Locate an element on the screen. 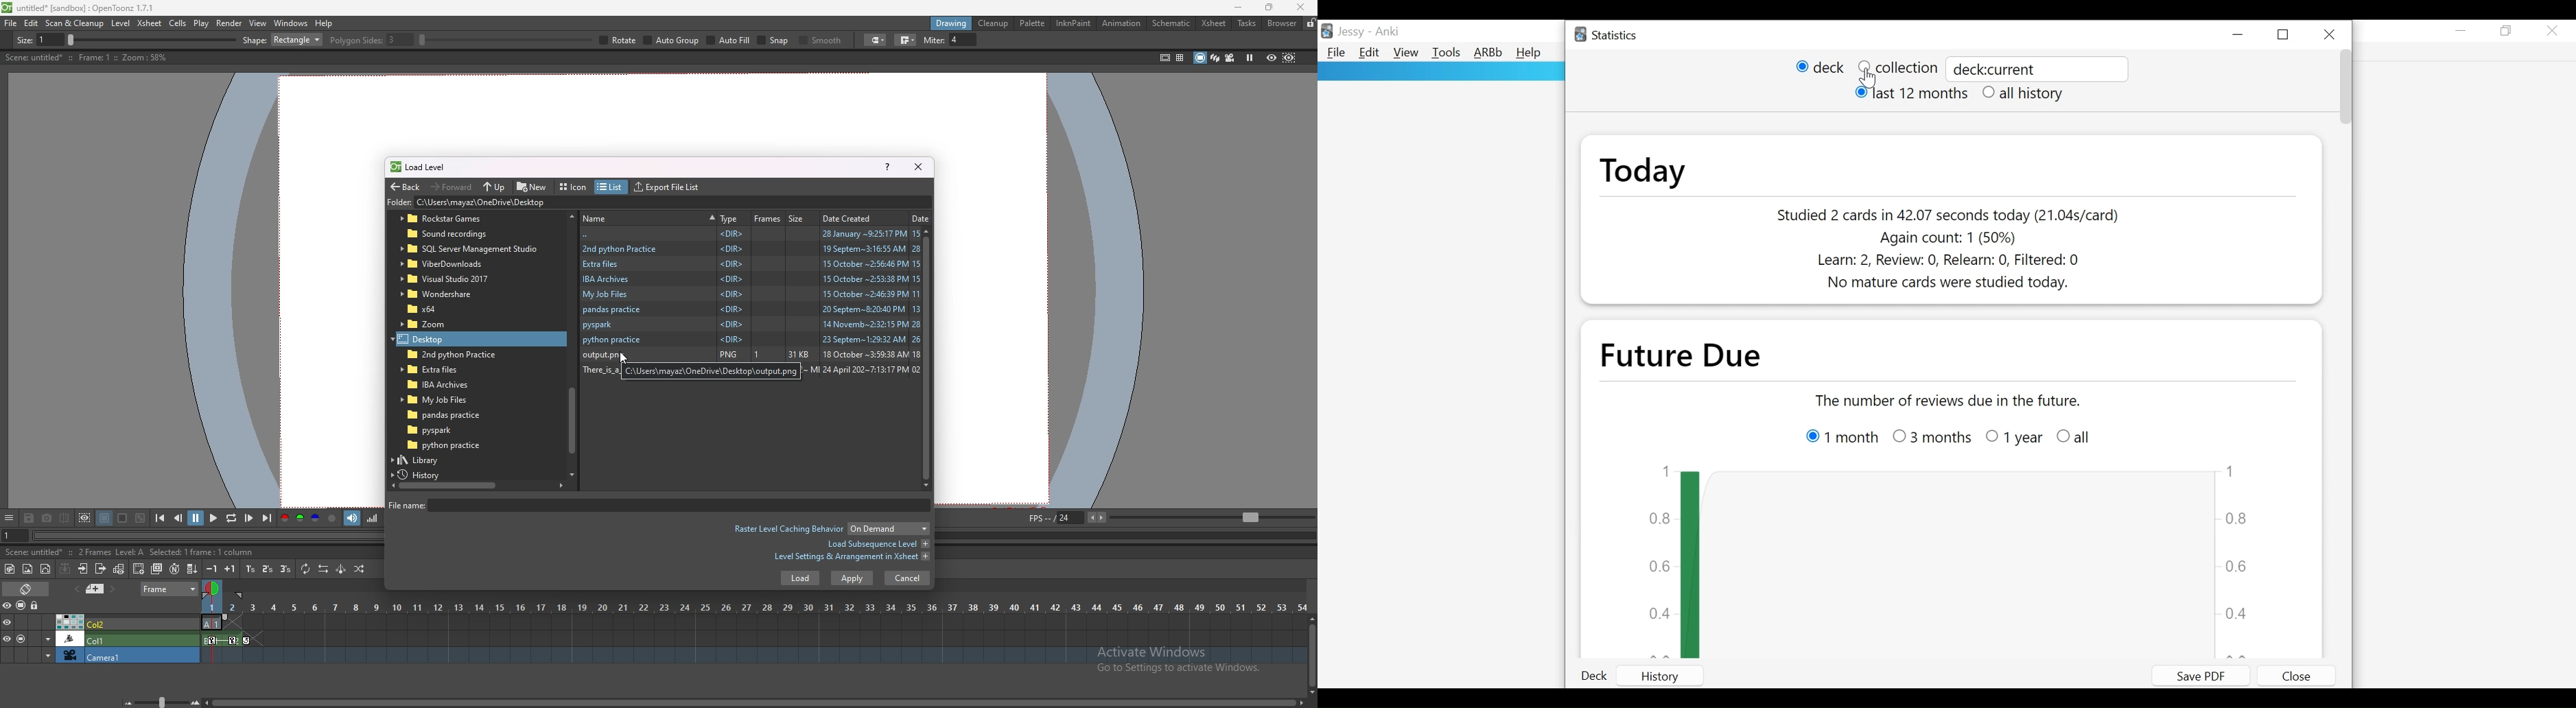  horizontal scroll bar is located at coordinates (572, 343).